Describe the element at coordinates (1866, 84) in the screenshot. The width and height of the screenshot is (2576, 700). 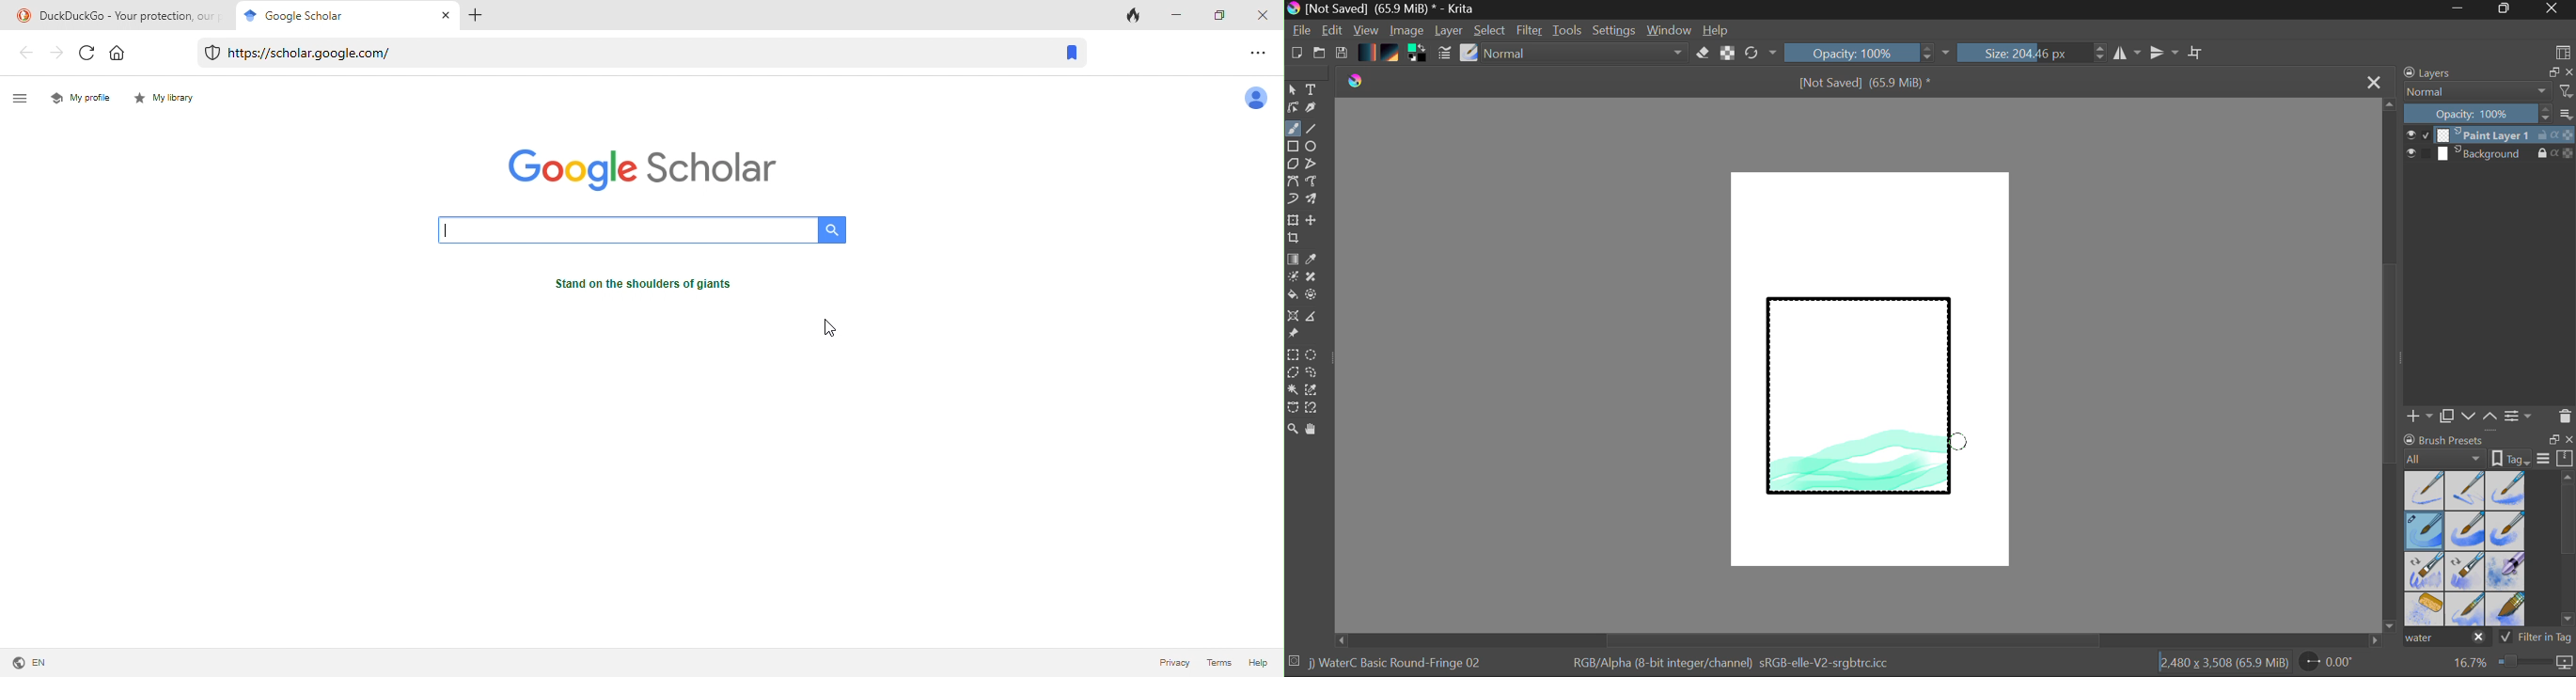
I see `File Name & Size` at that location.